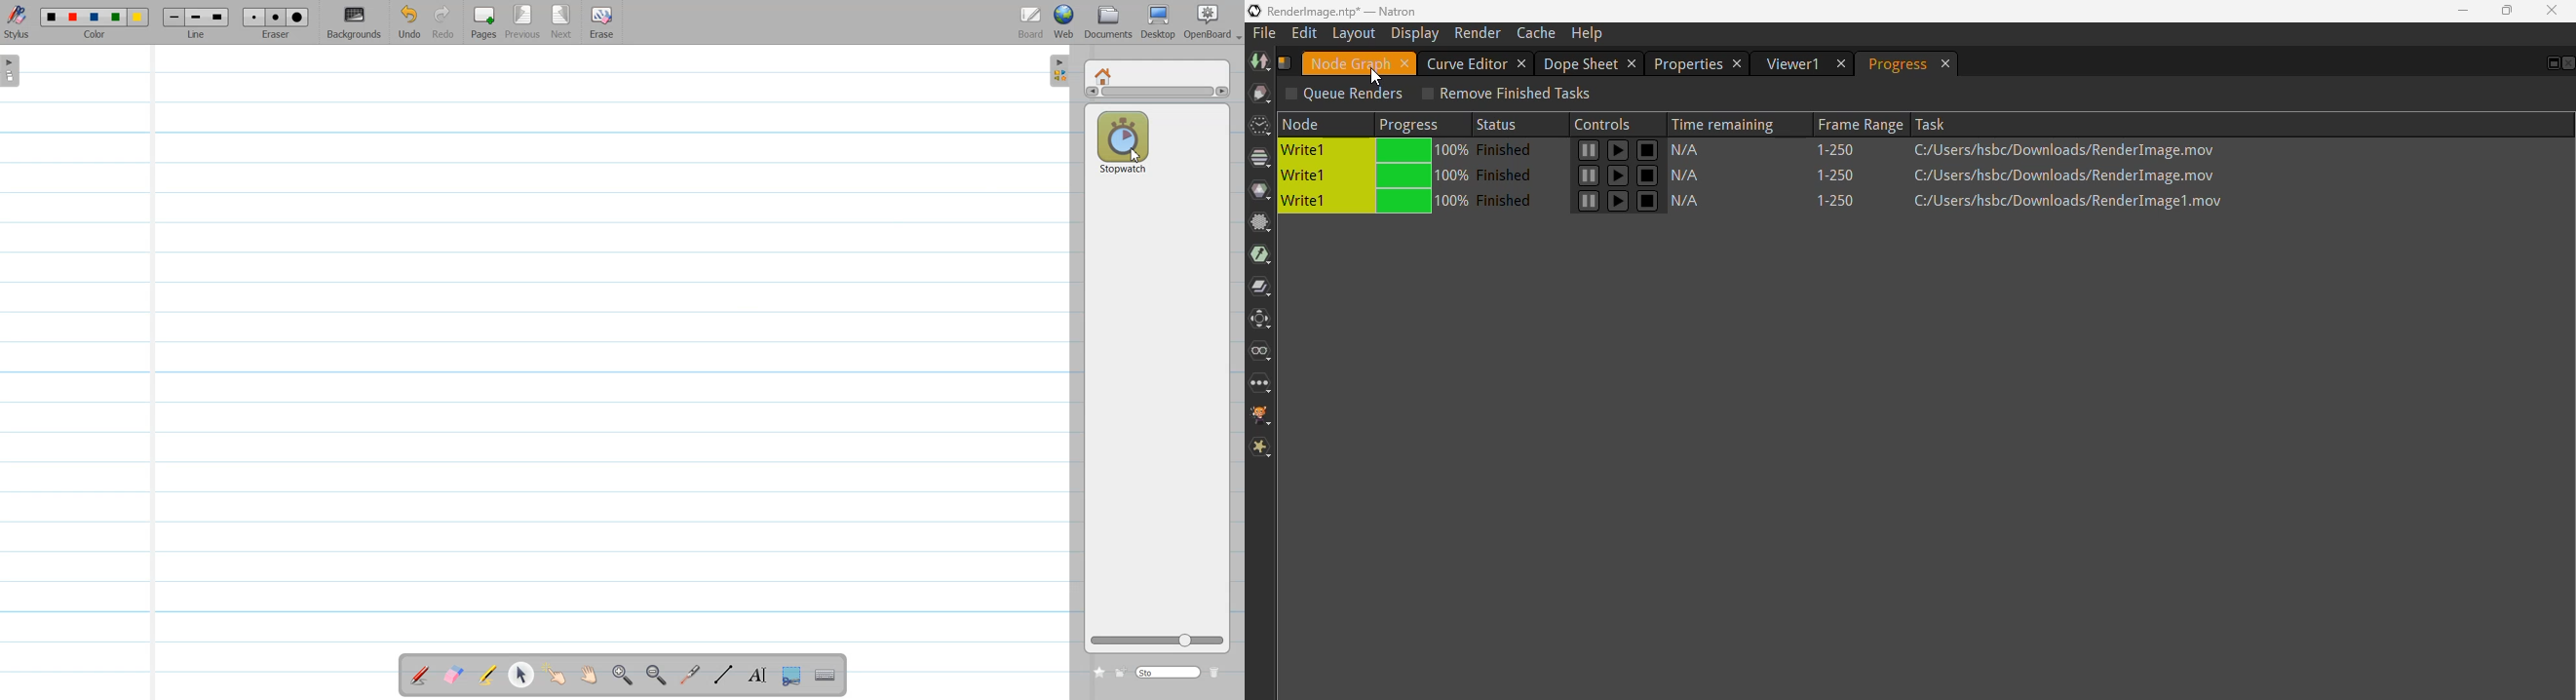 Image resolution: width=2576 pixels, height=700 pixels. Describe the element at coordinates (1109, 22) in the screenshot. I see `Document` at that location.